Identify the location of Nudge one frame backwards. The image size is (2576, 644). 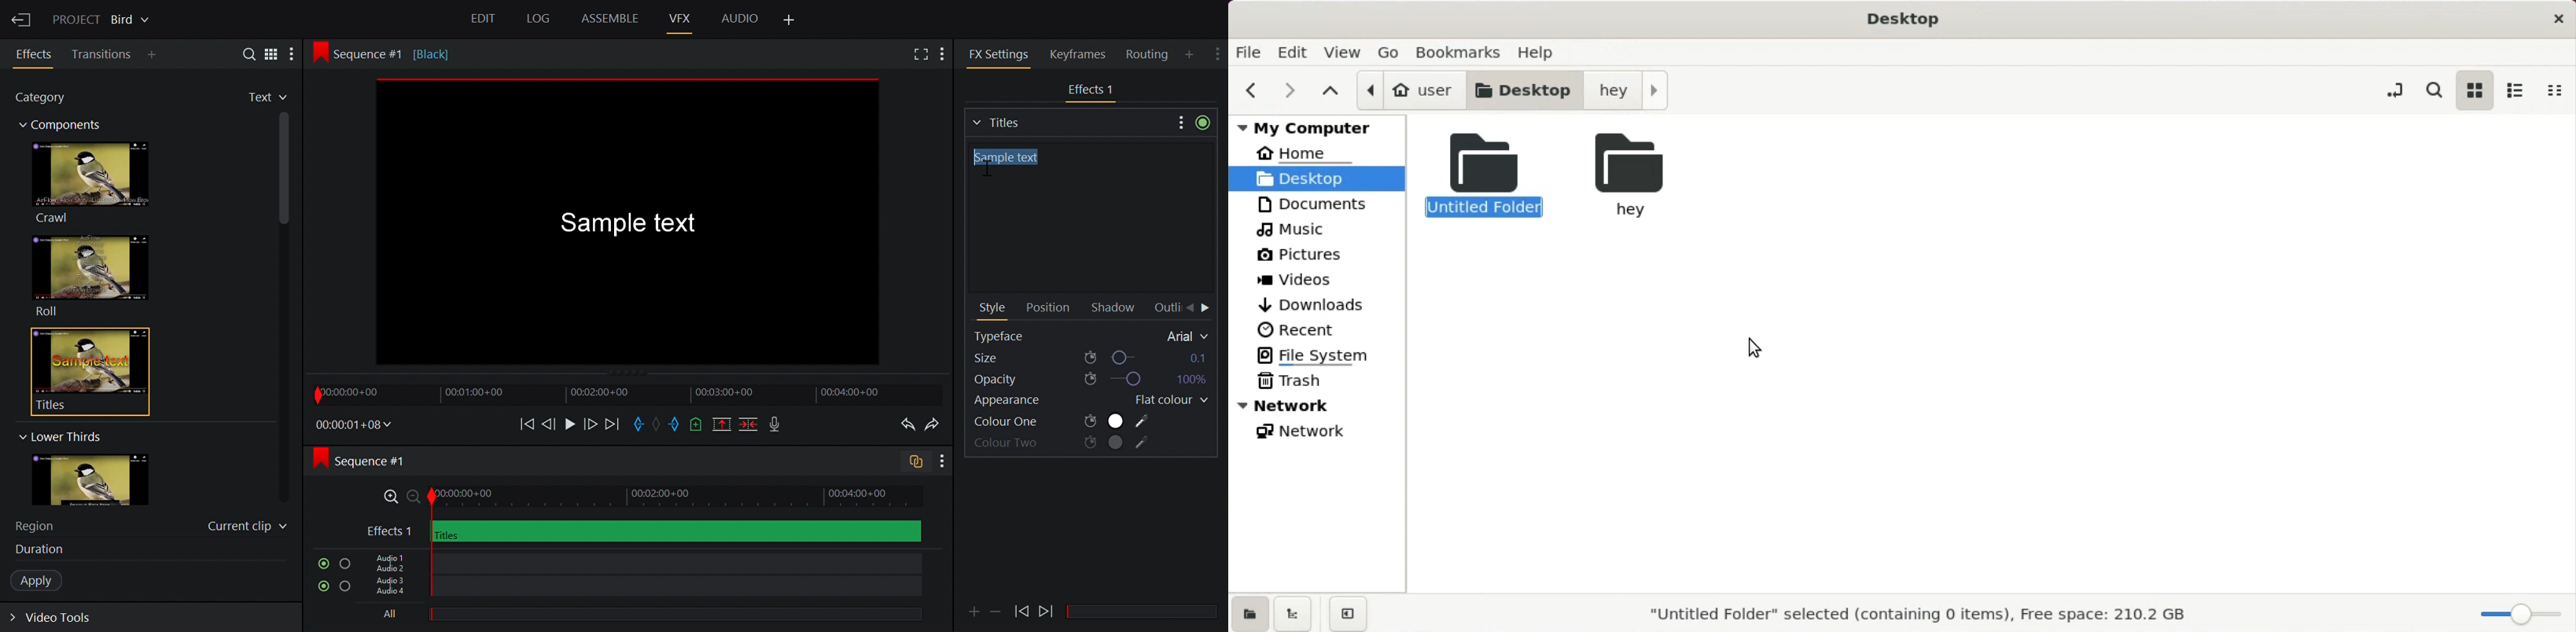
(550, 423).